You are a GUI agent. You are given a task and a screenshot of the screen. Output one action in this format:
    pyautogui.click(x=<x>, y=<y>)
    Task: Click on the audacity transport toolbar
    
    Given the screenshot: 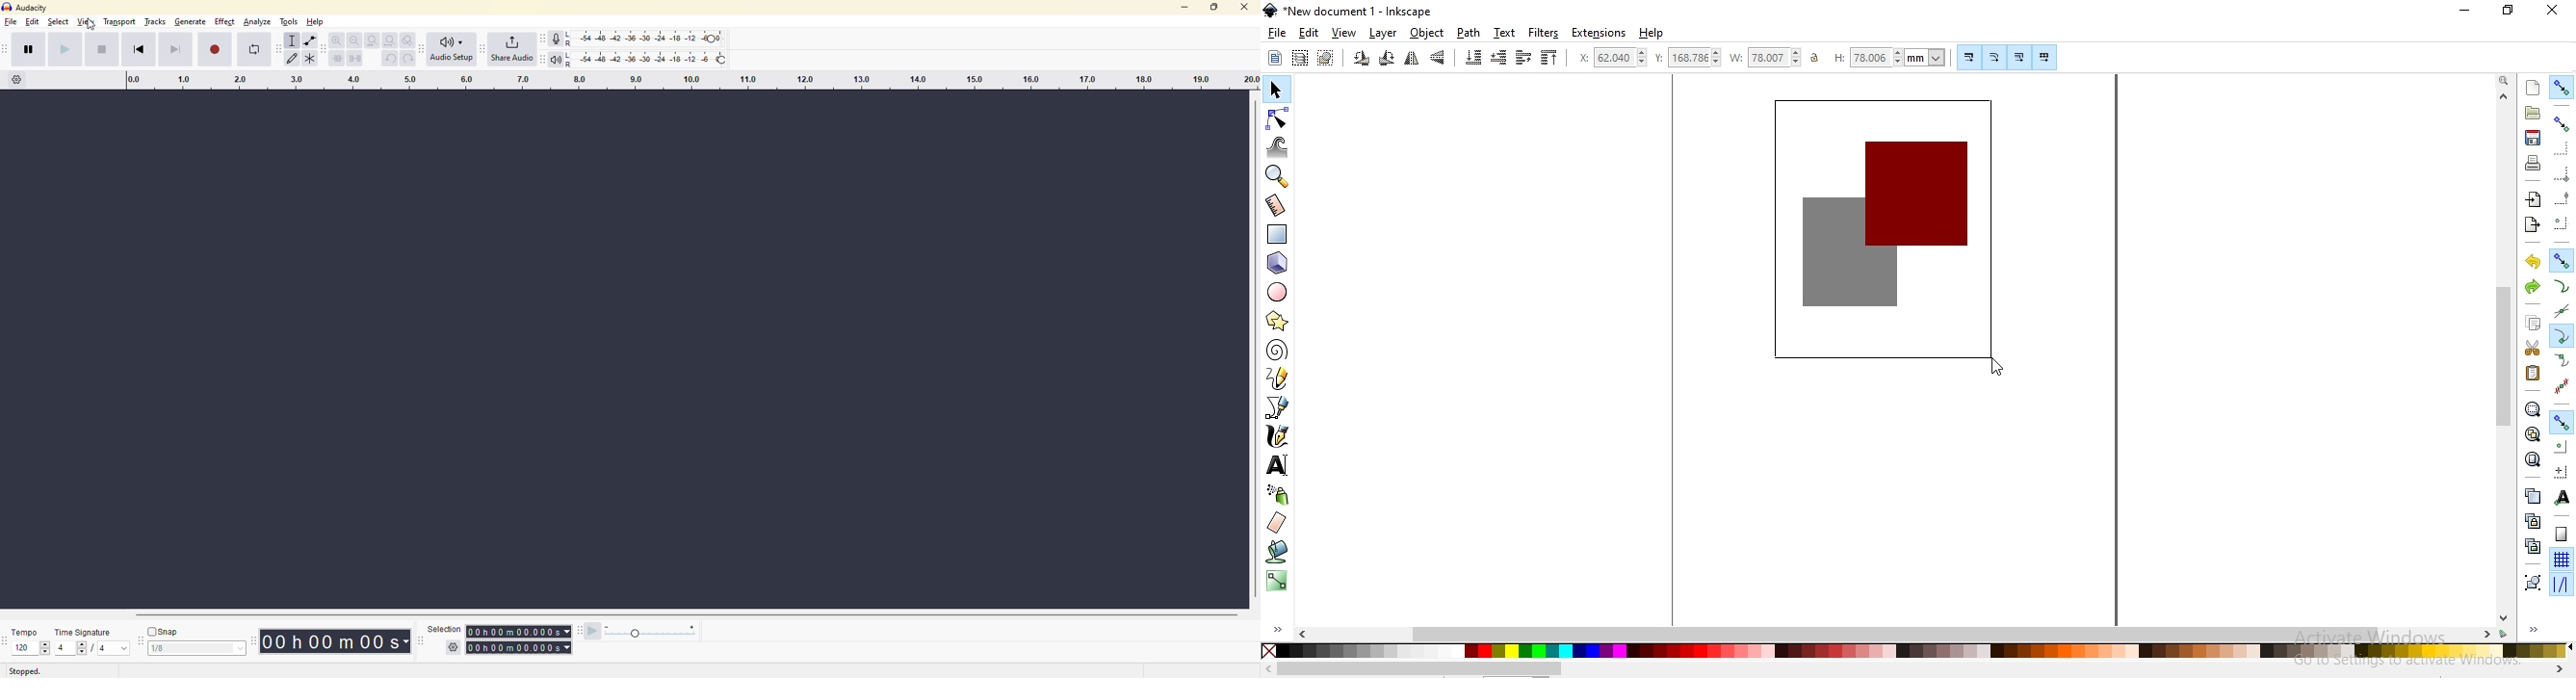 What is the action you would take?
    pyautogui.click(x=7, y=51)
    